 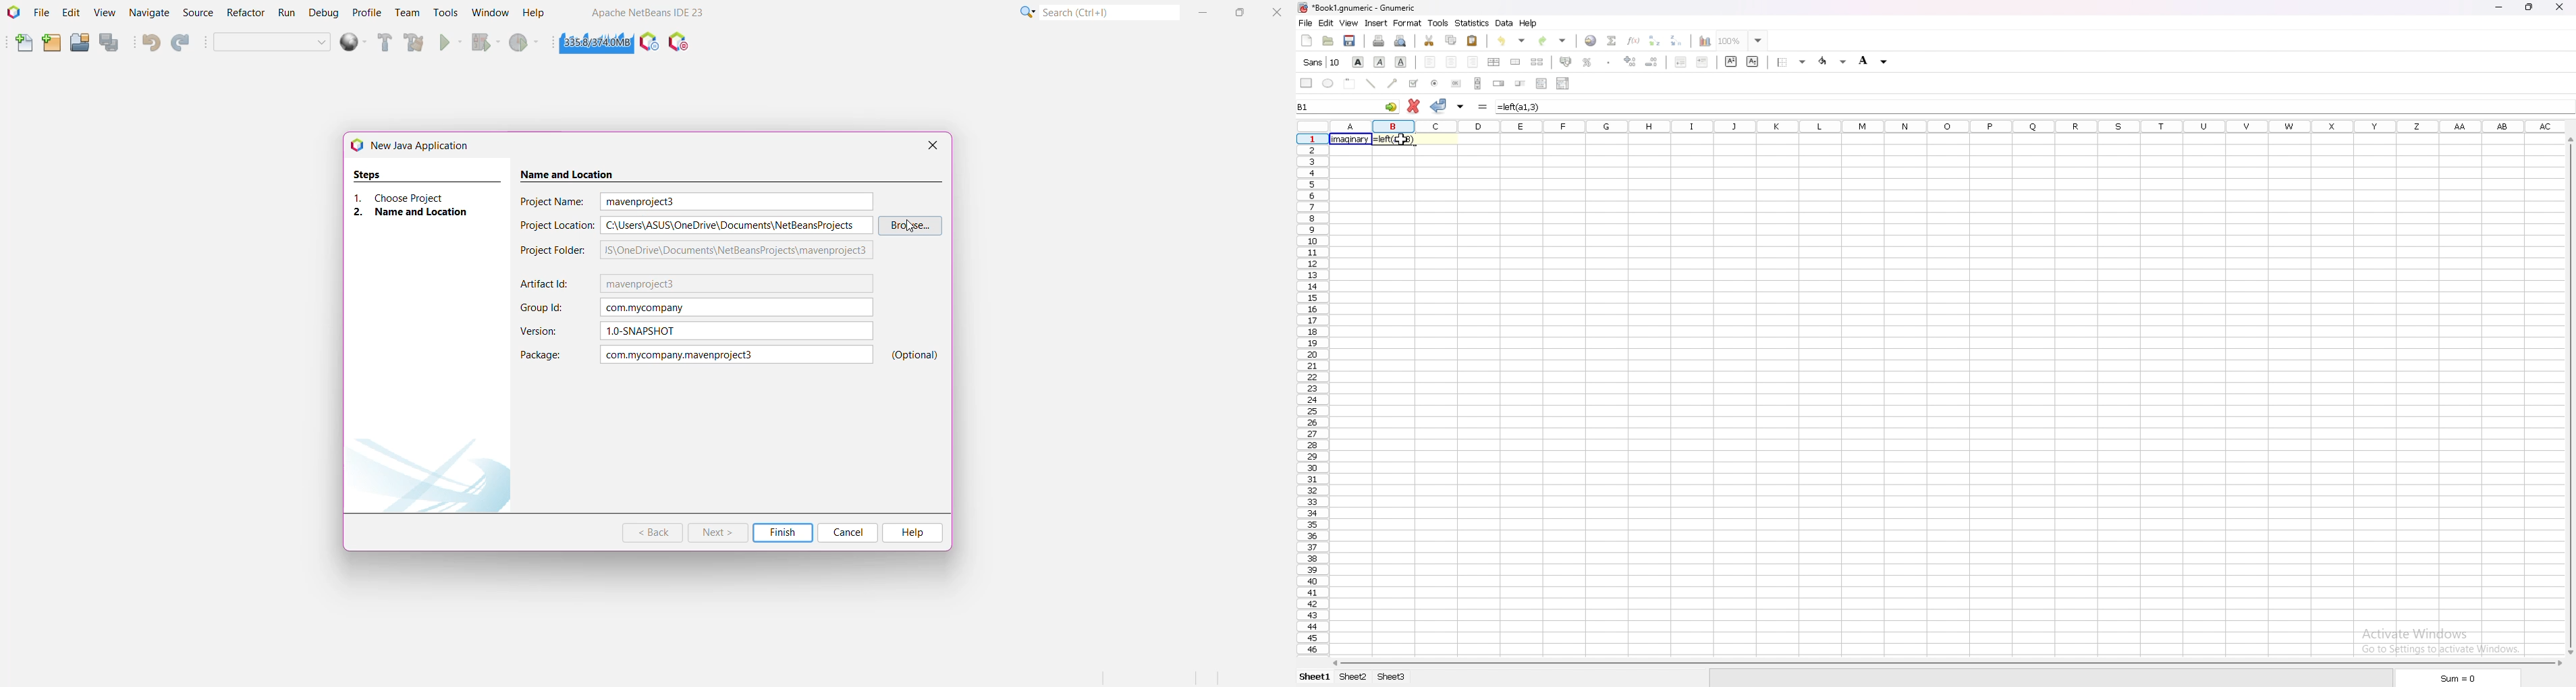 What do you see at coordinates (1328, 84) in the screenshot?
I see `ellipse` at bounding box center [1328, 84].